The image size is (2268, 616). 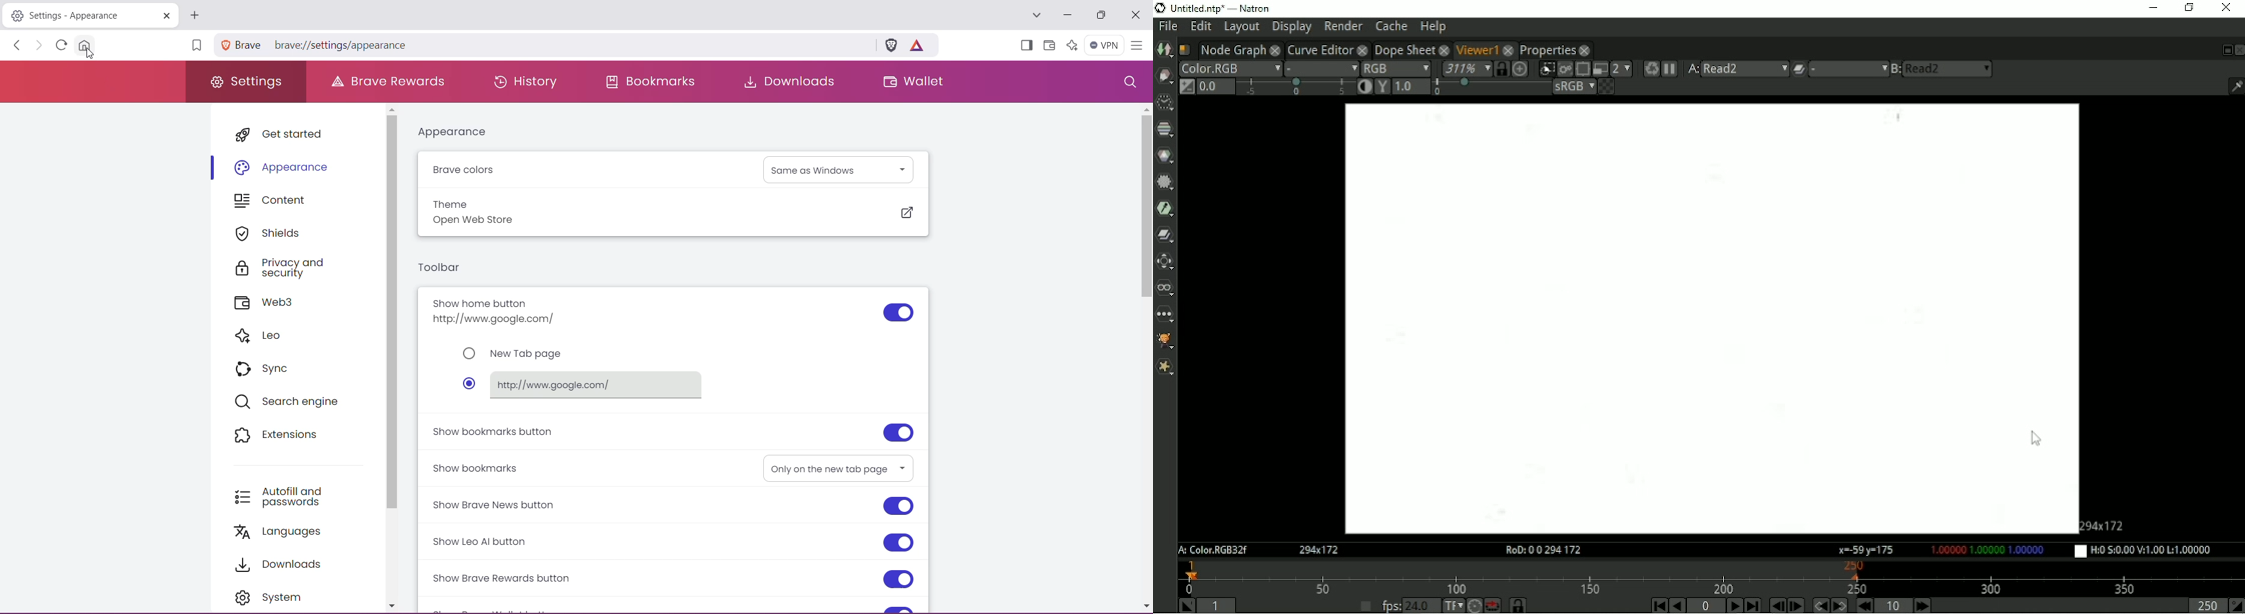 I want to click on Show Home Button, so click(x=502, y=311).